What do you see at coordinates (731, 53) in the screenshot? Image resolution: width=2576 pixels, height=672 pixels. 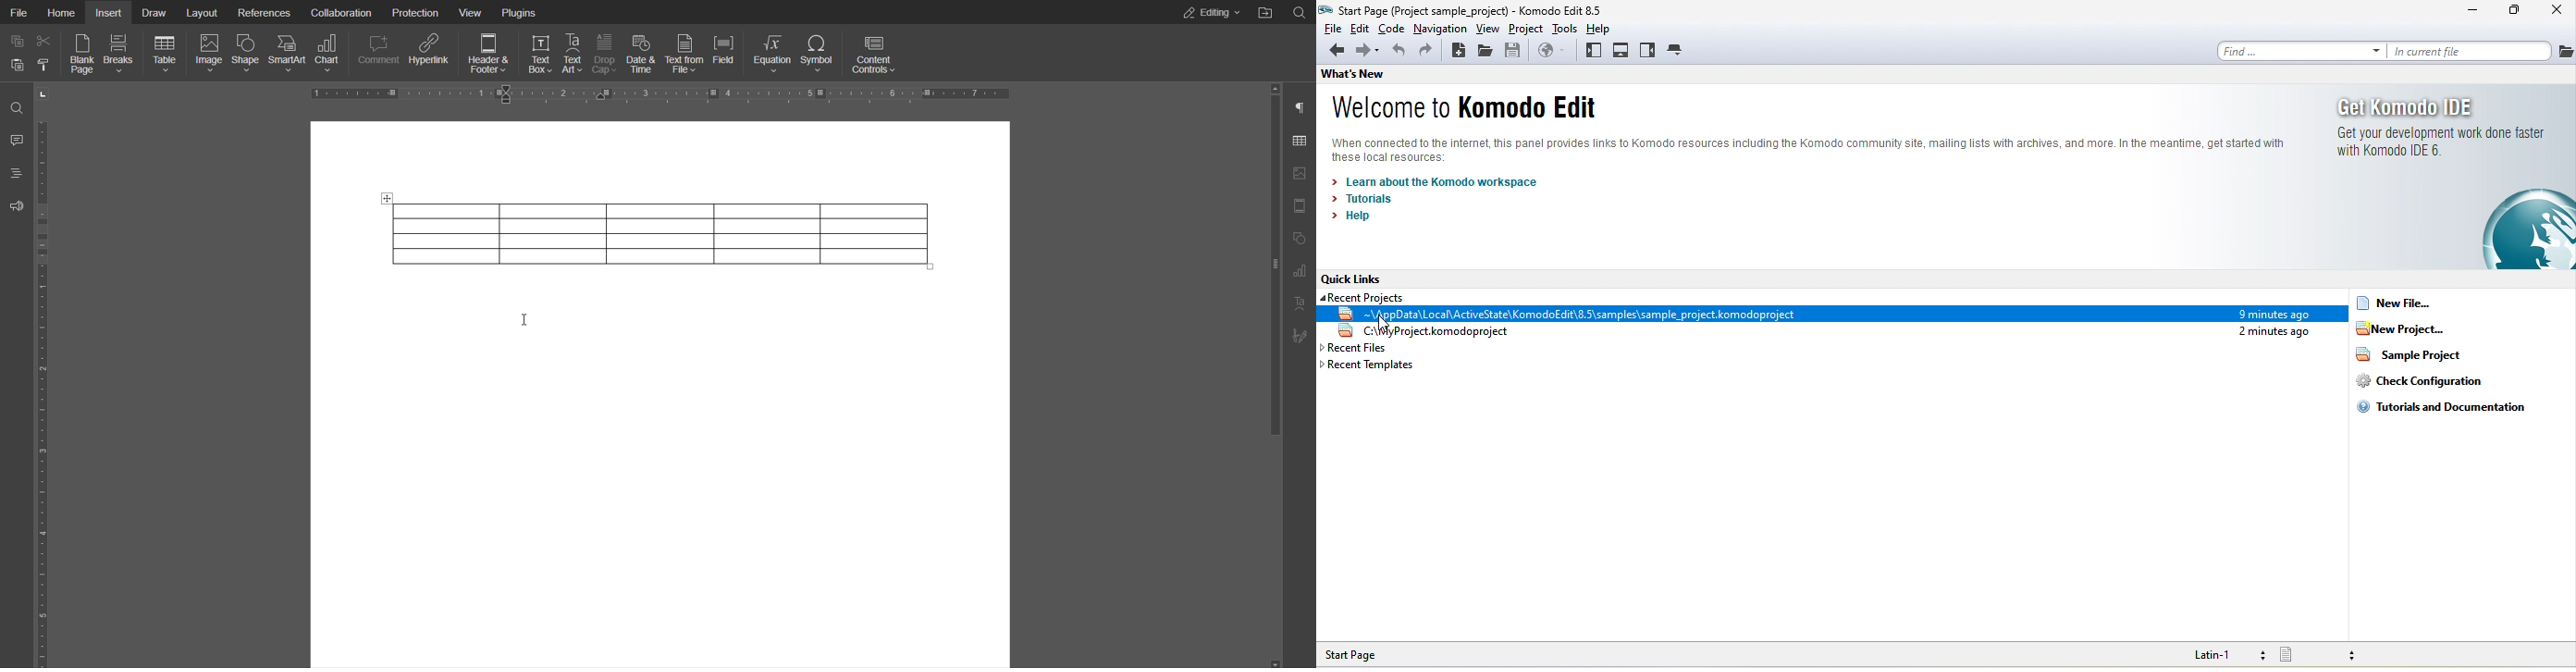 I see `Field` at bounding box center [731, 53].